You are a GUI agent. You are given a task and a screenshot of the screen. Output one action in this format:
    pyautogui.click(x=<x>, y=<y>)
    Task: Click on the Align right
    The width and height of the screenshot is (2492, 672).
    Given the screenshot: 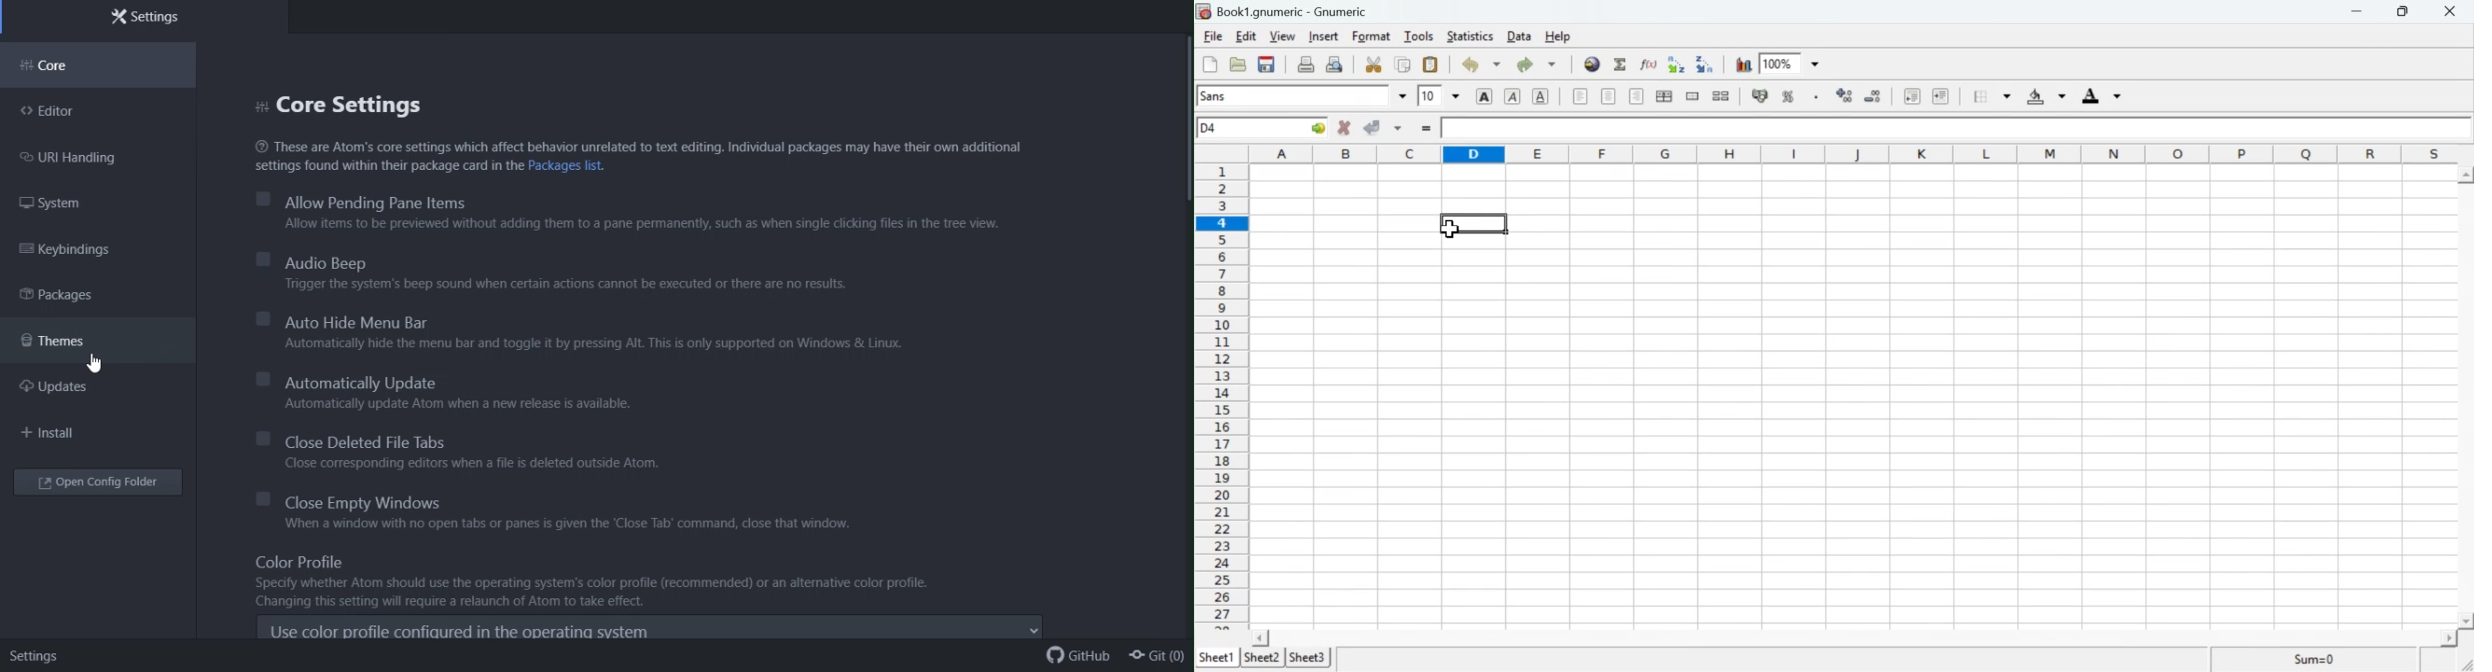 What is the action you would take?
    pyautogui.click(x=1610, y=98)
    